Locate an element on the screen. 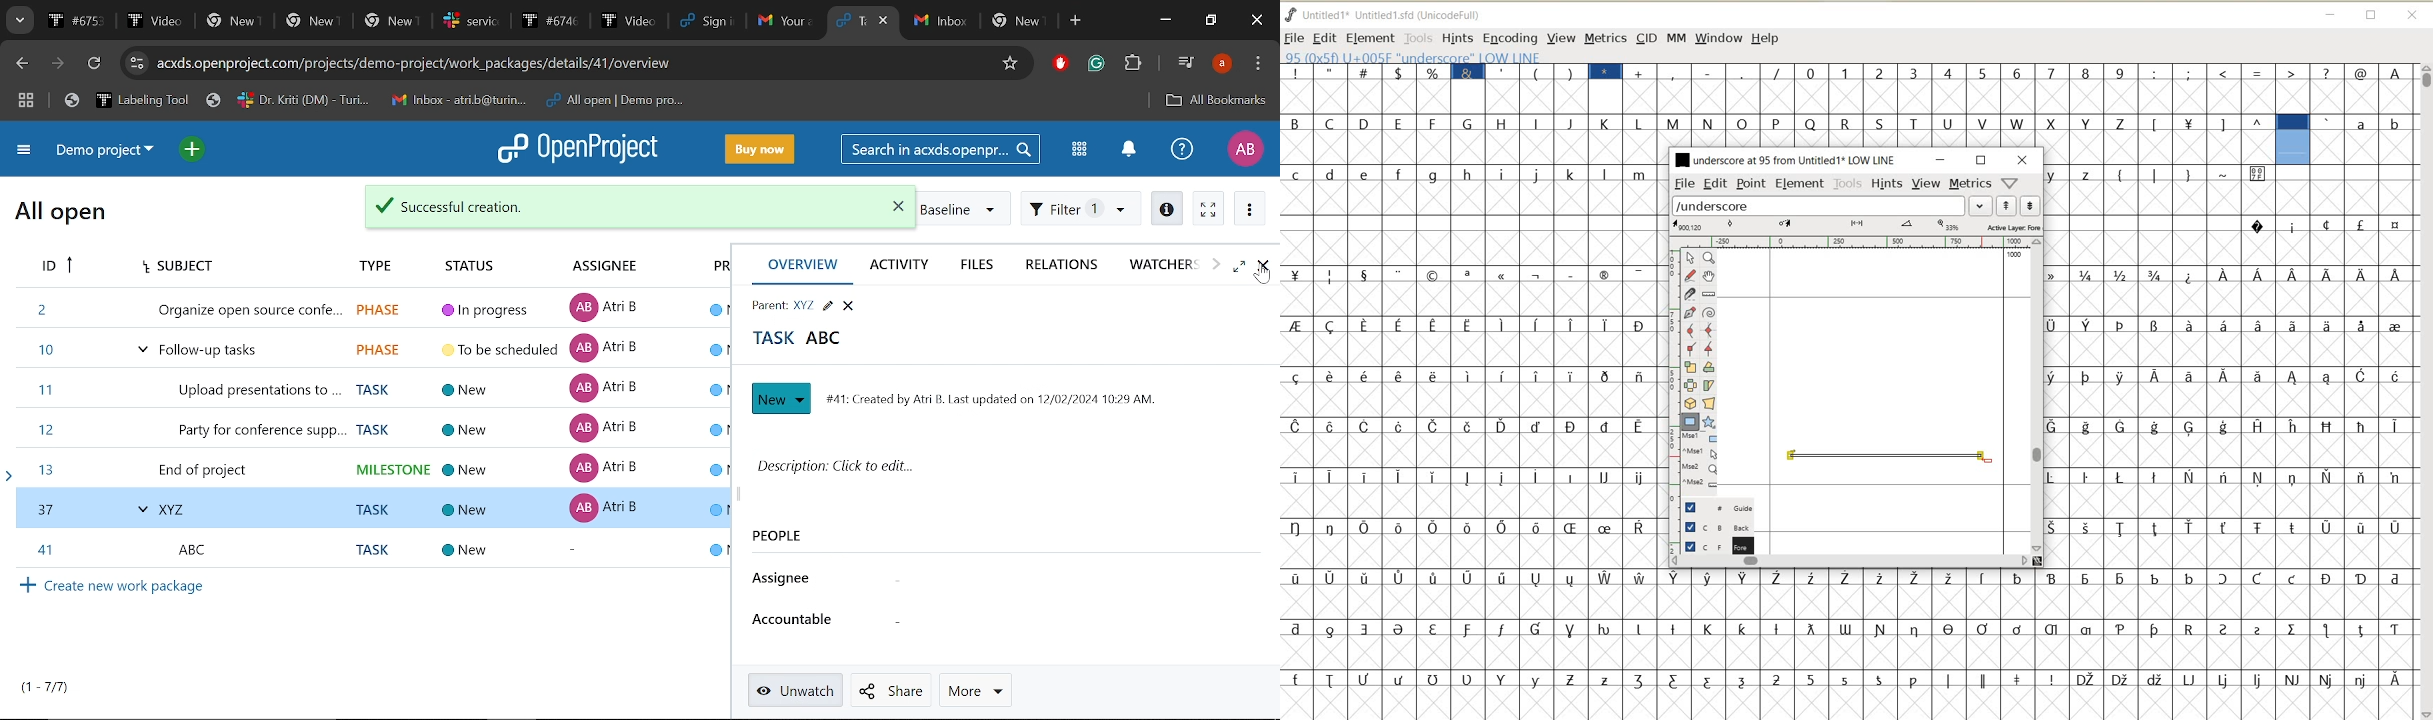  GLYPHY CHARACTERS is located at coordinates (2367, 138).